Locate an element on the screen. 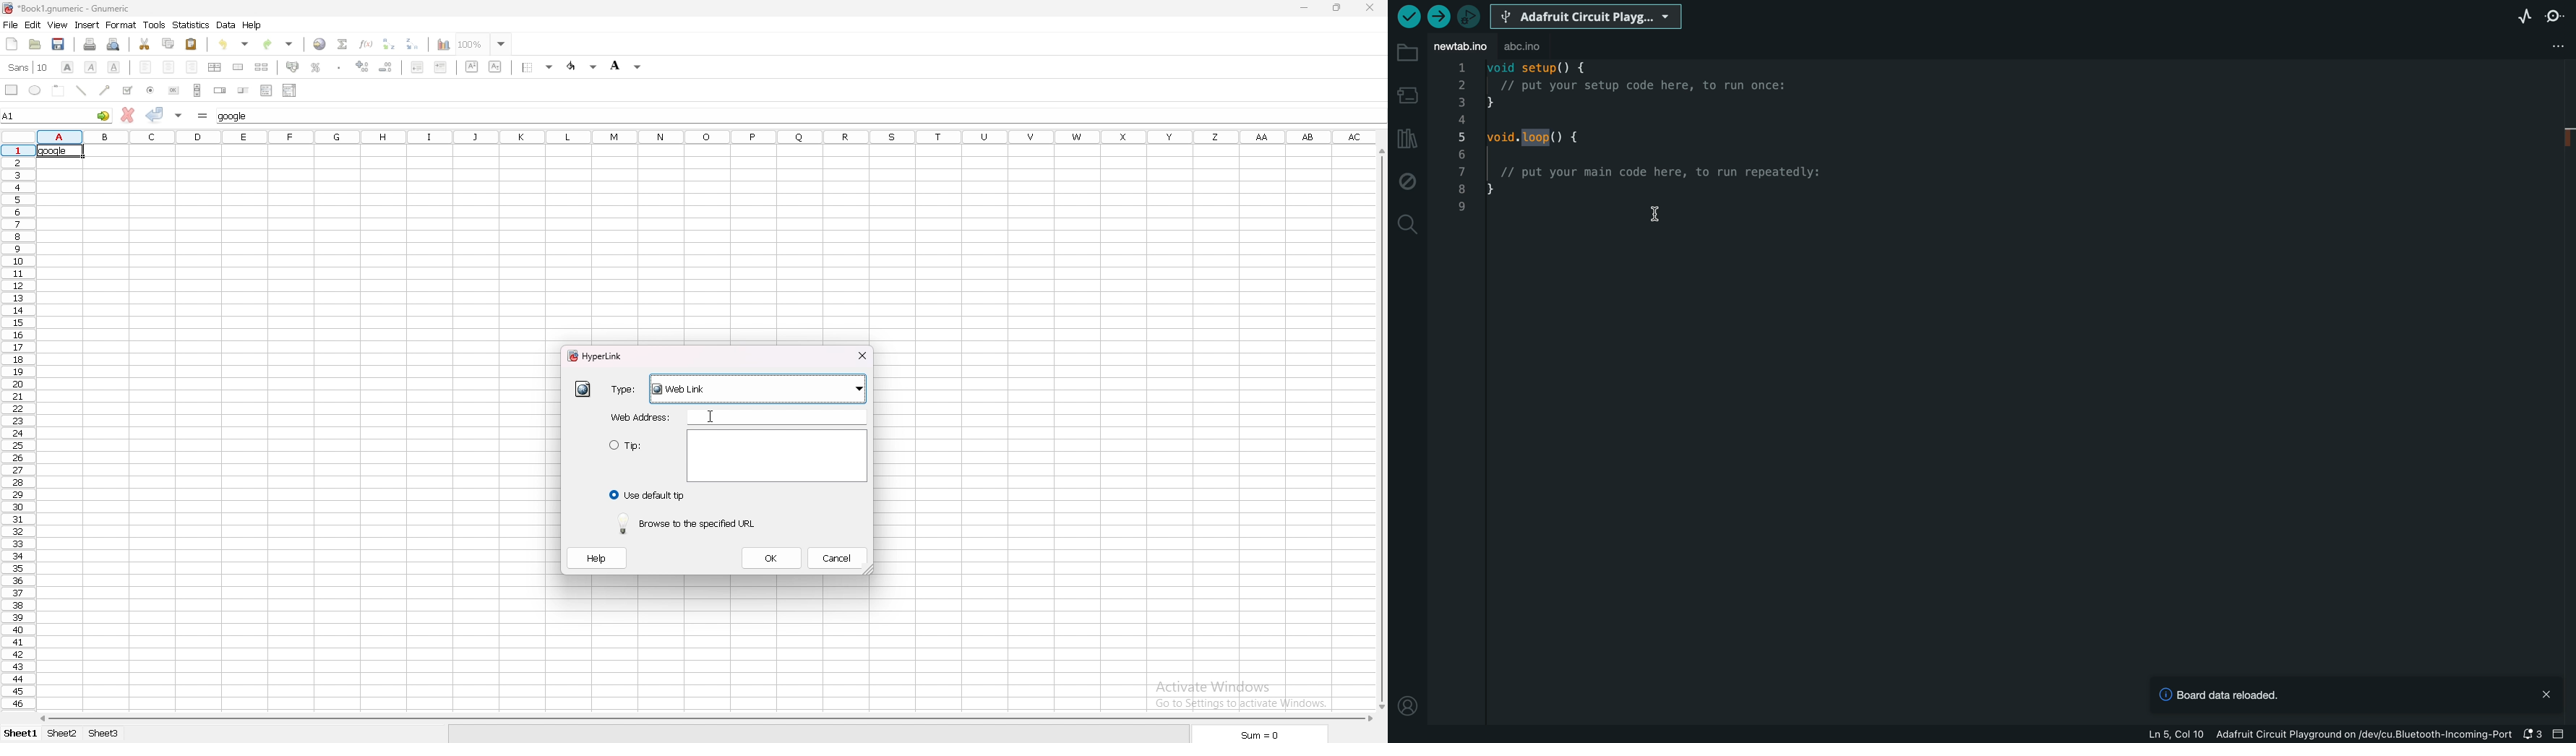 This screenshot has width=2576, height=756. right align is located at coordinates (191, 66).